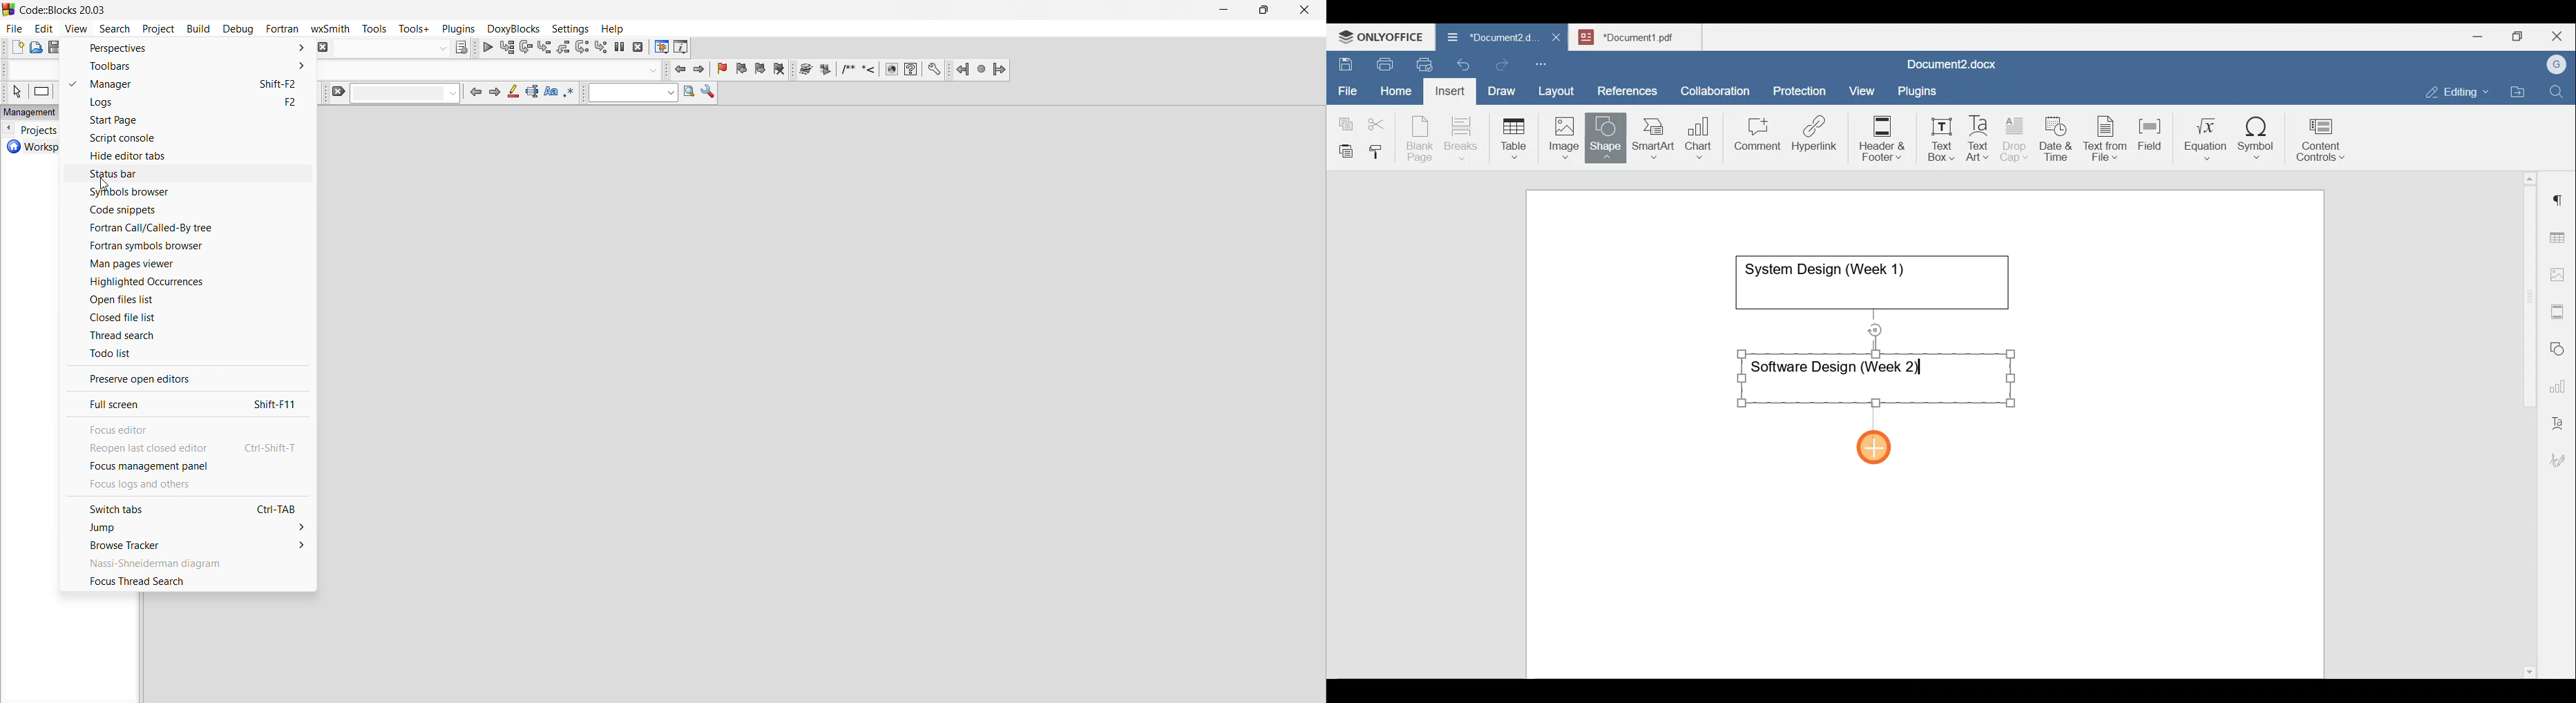 The image size is (2576, 728). What do you see at coordinates (2560, 236) in the screenshot?
I see `Table settings` at bounding box center [2560, 236].